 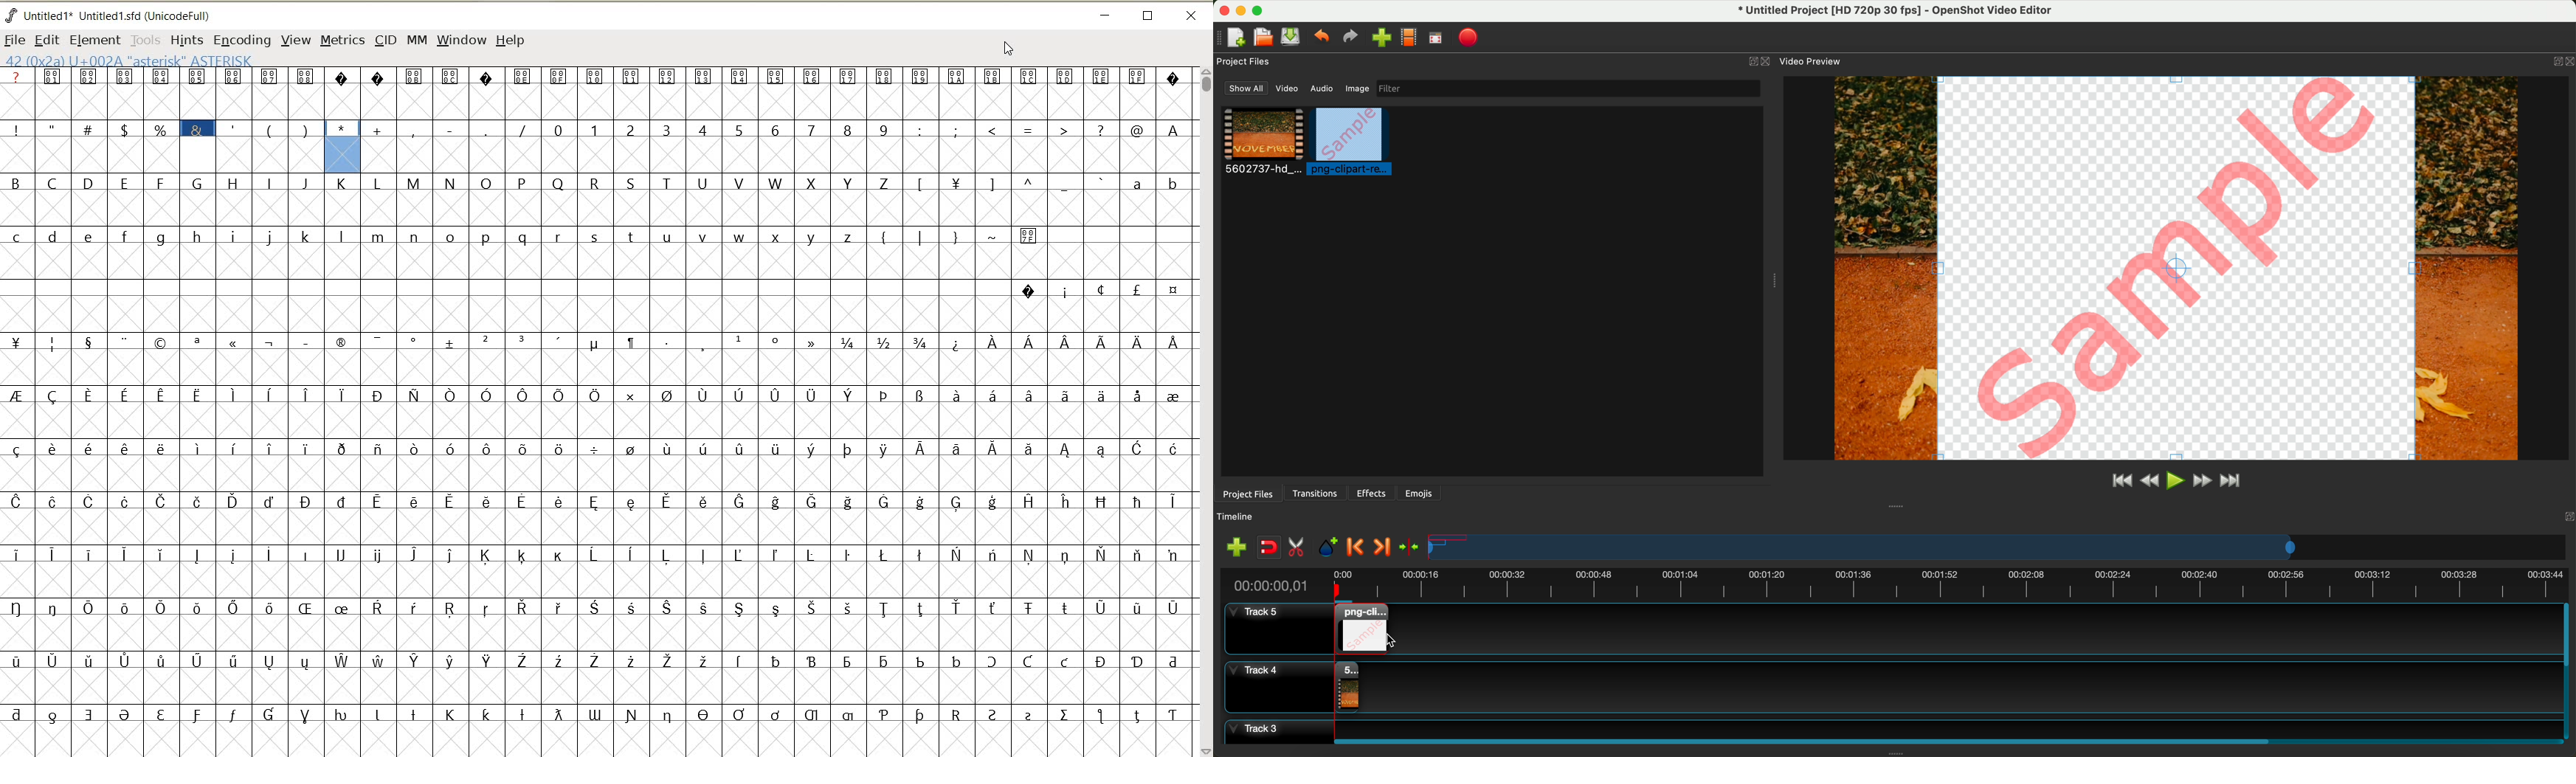 What do you see at coordinates (1190, 15) in the screenshot?
I see `CLOSE` at bounding box center [1190, 15].